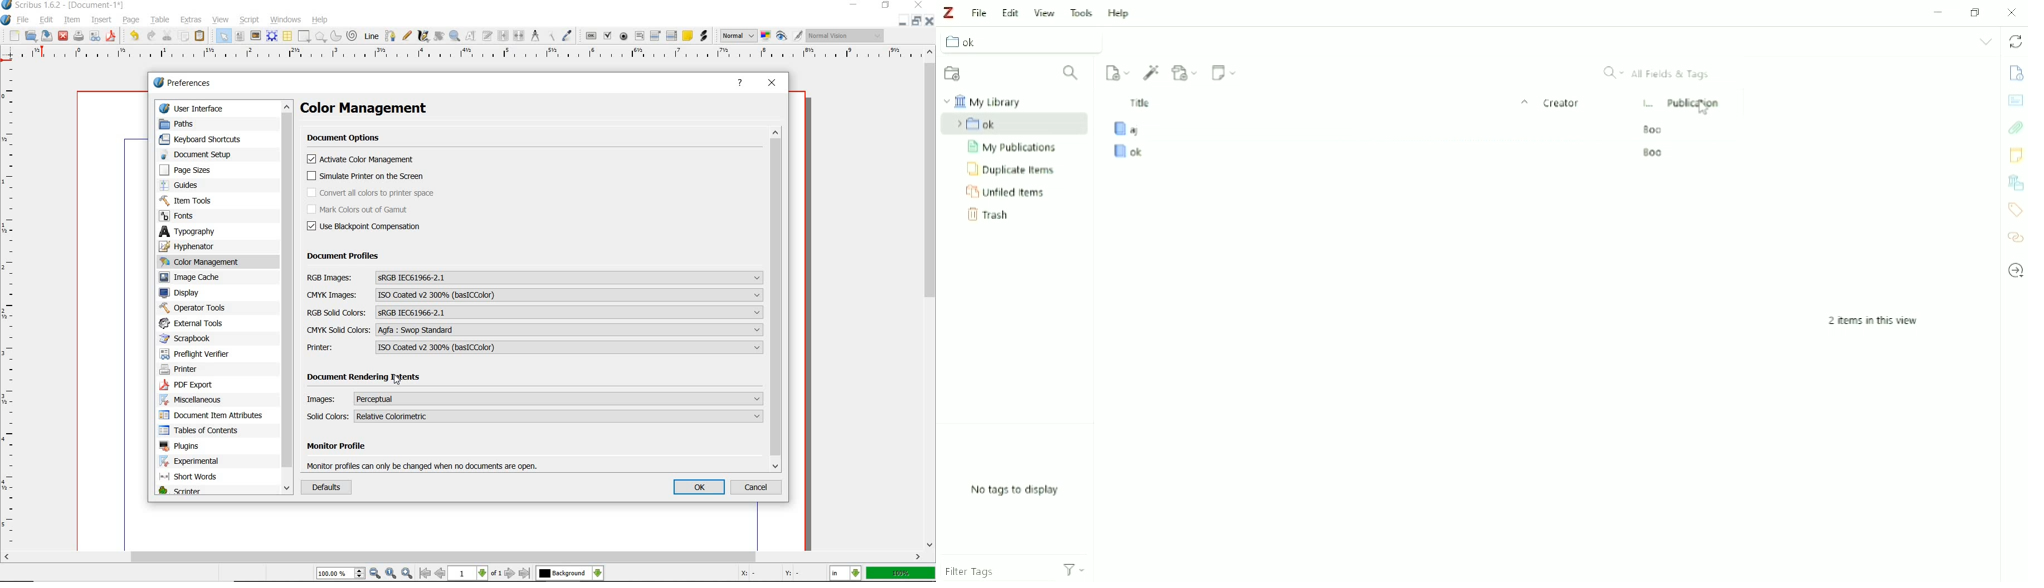 This screenshot has height=588, width=2044. I want to click on monitor profile can only be changed when no documents are open., so click(425, 465).